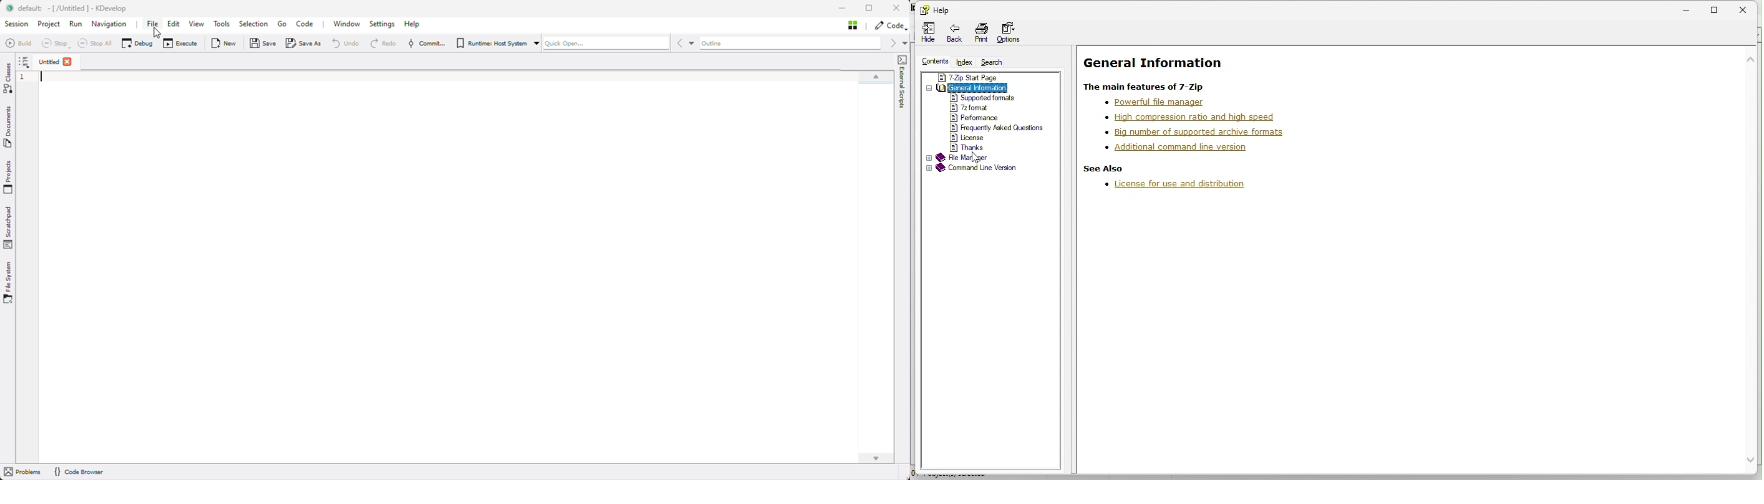  I want to click on Licence, so click(969, 138).